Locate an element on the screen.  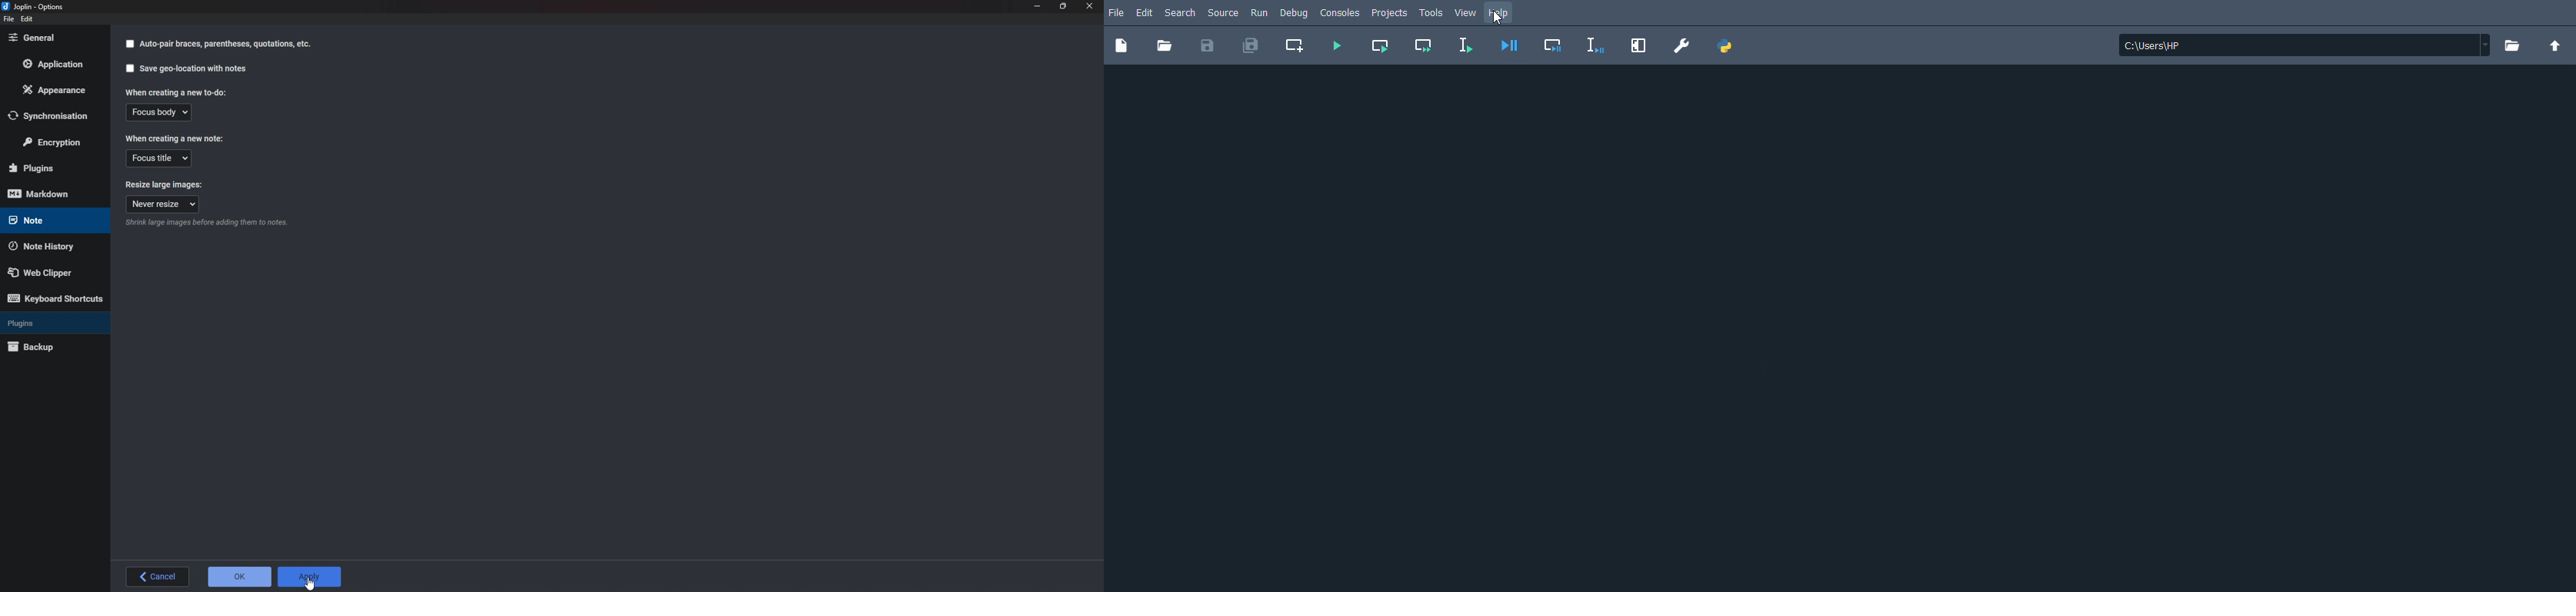
Tools is located at coordinates (1432, 12).